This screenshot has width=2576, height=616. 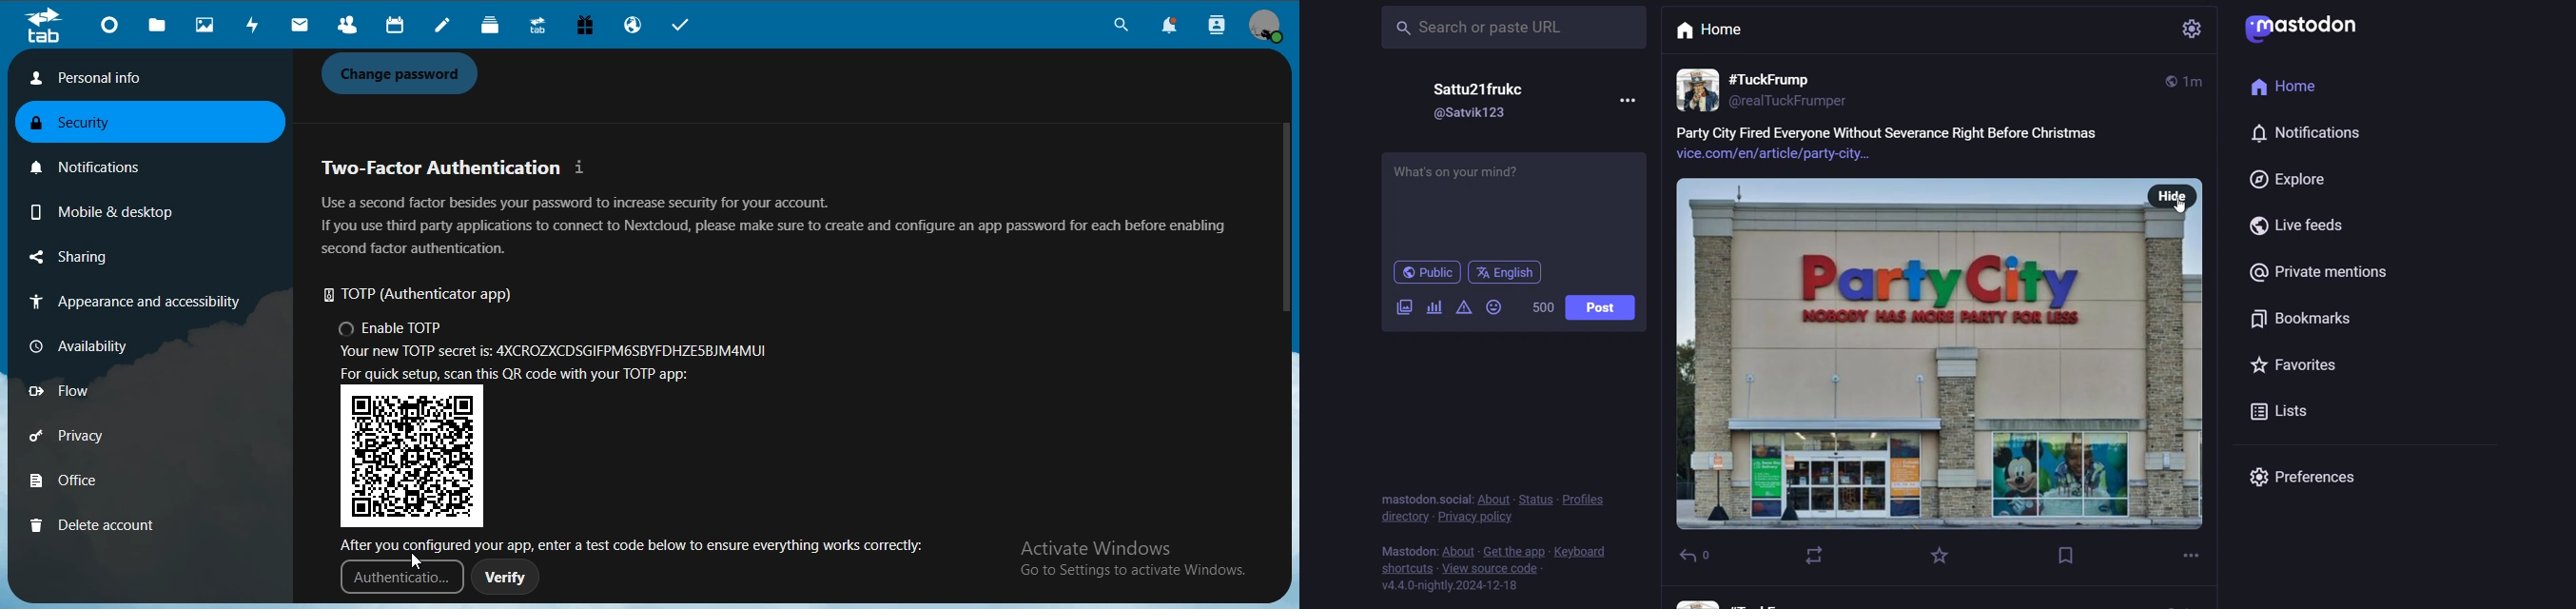 I want to click on icon, so click(x=43, y=26).